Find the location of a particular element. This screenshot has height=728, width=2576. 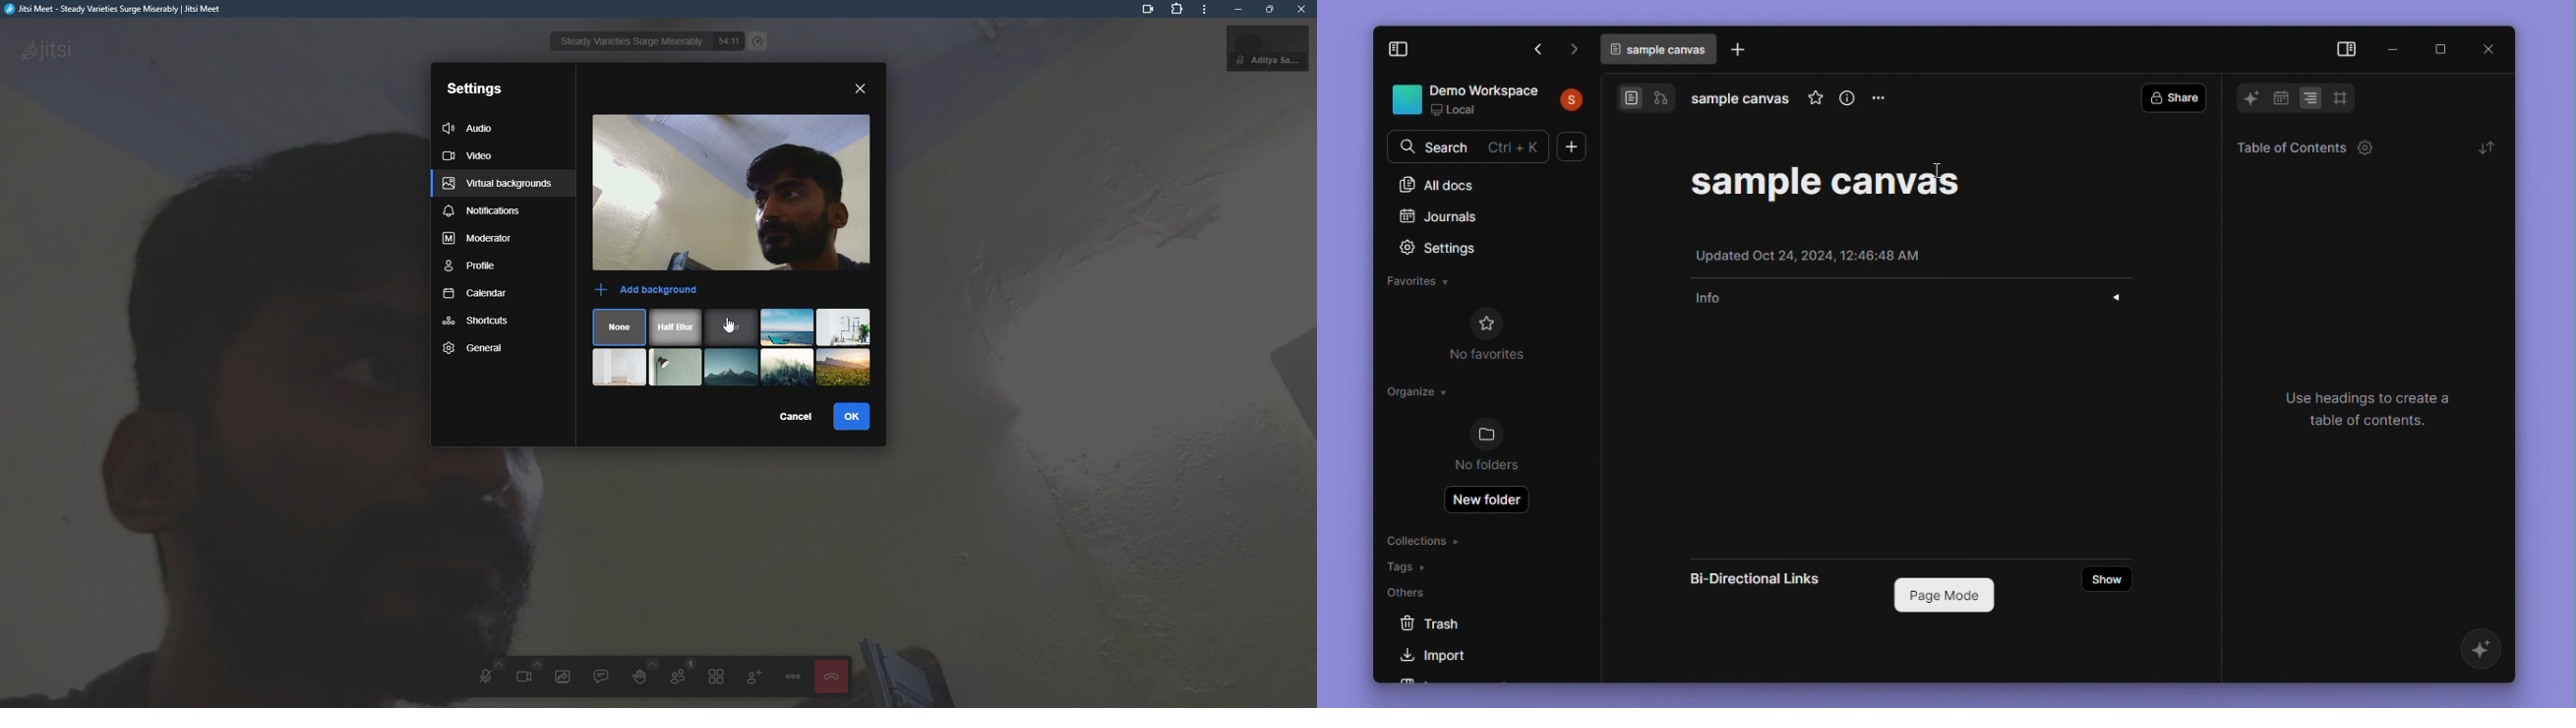

invite people is located at coordinates (754, 675).